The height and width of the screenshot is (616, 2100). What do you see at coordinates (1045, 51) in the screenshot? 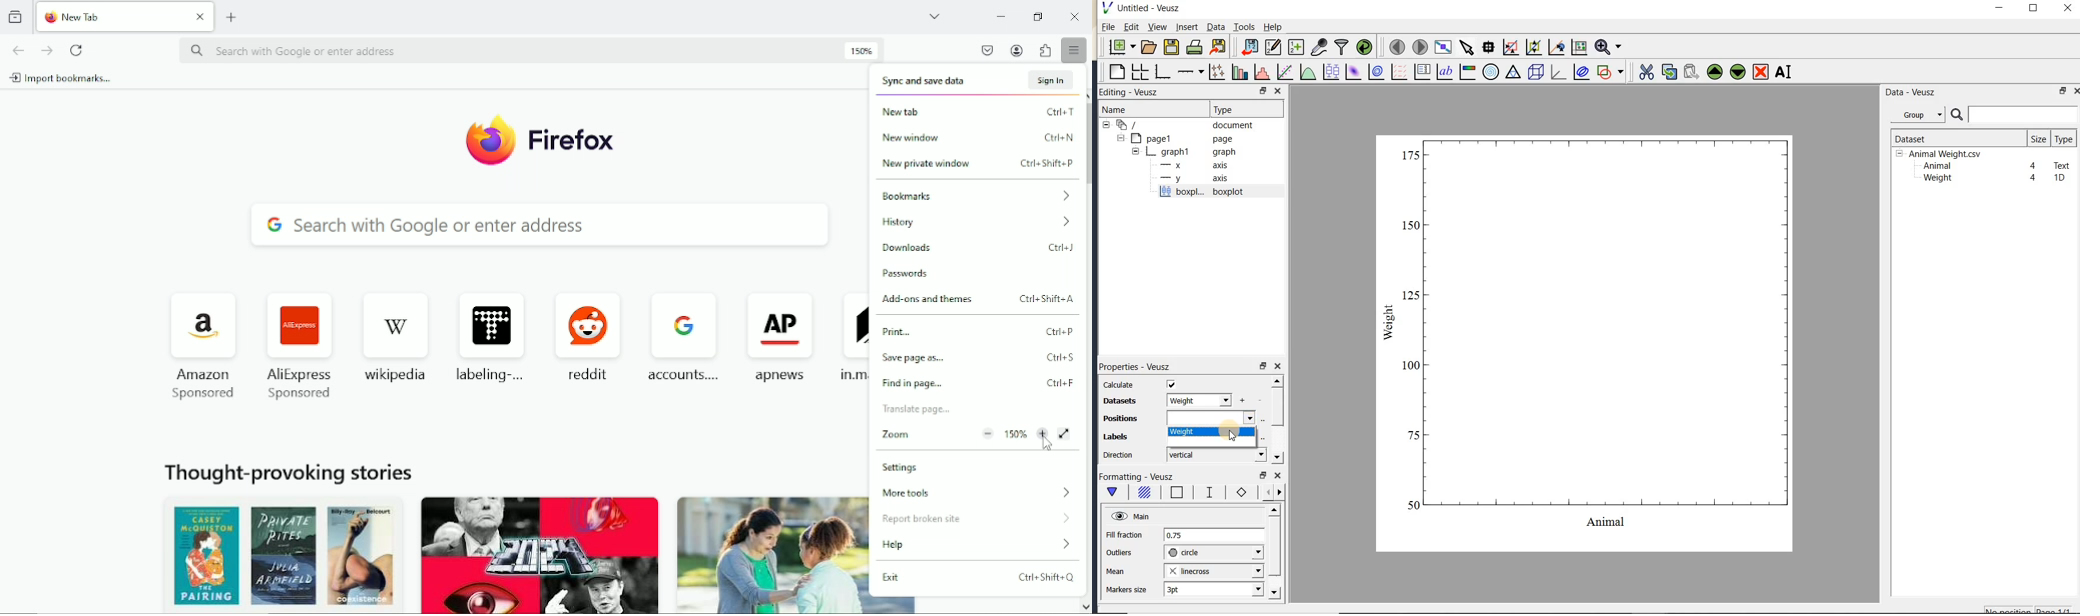
I see `extensions` at bounding box center [1045, 51].